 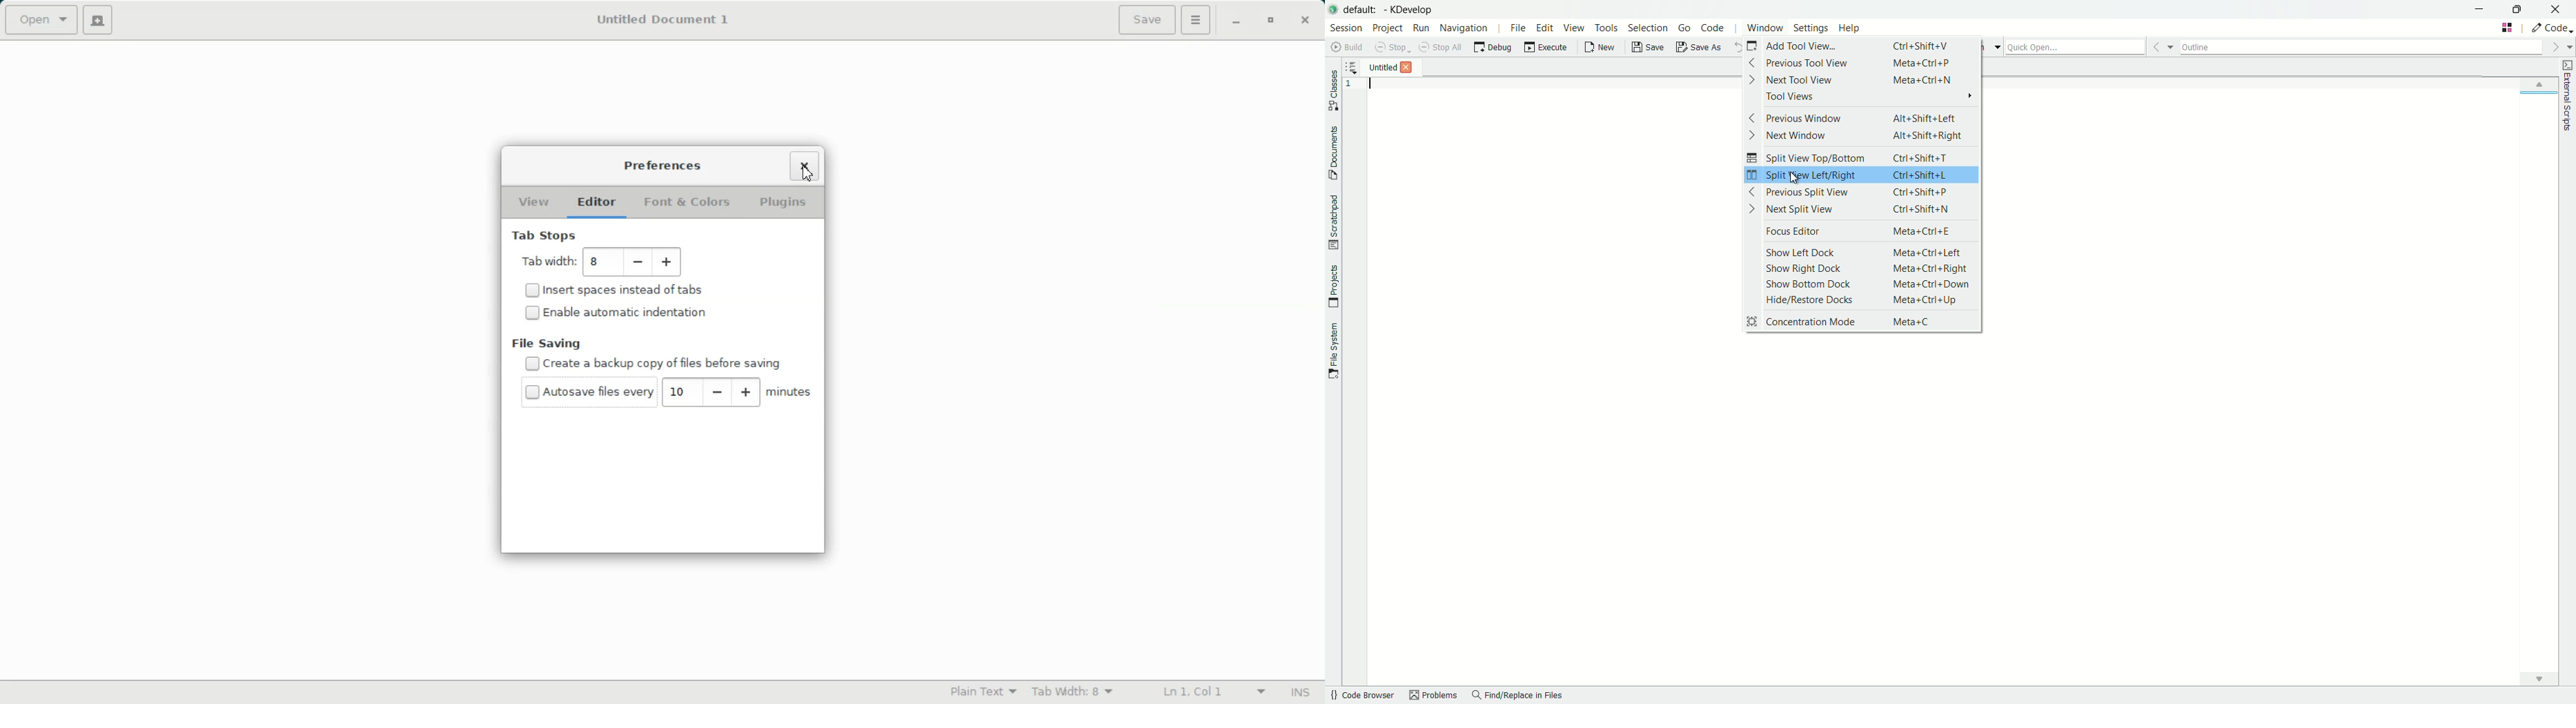 What do you see at coordinates (1354, 67) in the screenshot?
I see `more options` at bounding box center [1354, 67].